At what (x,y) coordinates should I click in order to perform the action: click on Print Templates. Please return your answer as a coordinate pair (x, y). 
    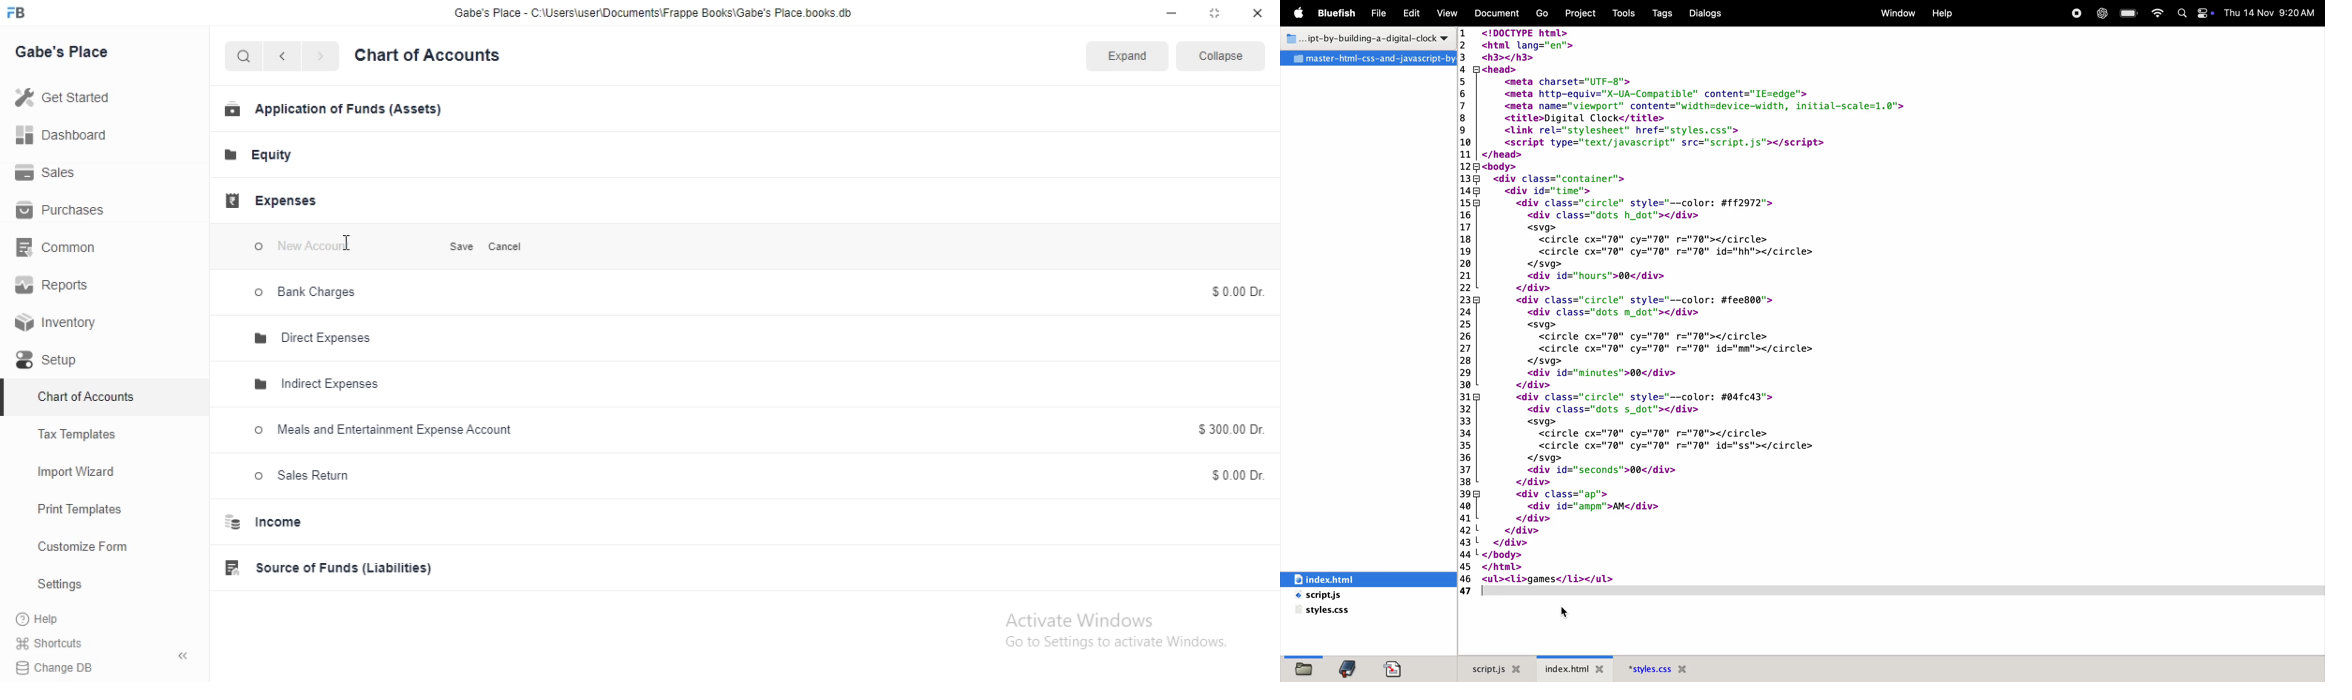
    Looking at the image, I should click on (78, 508).